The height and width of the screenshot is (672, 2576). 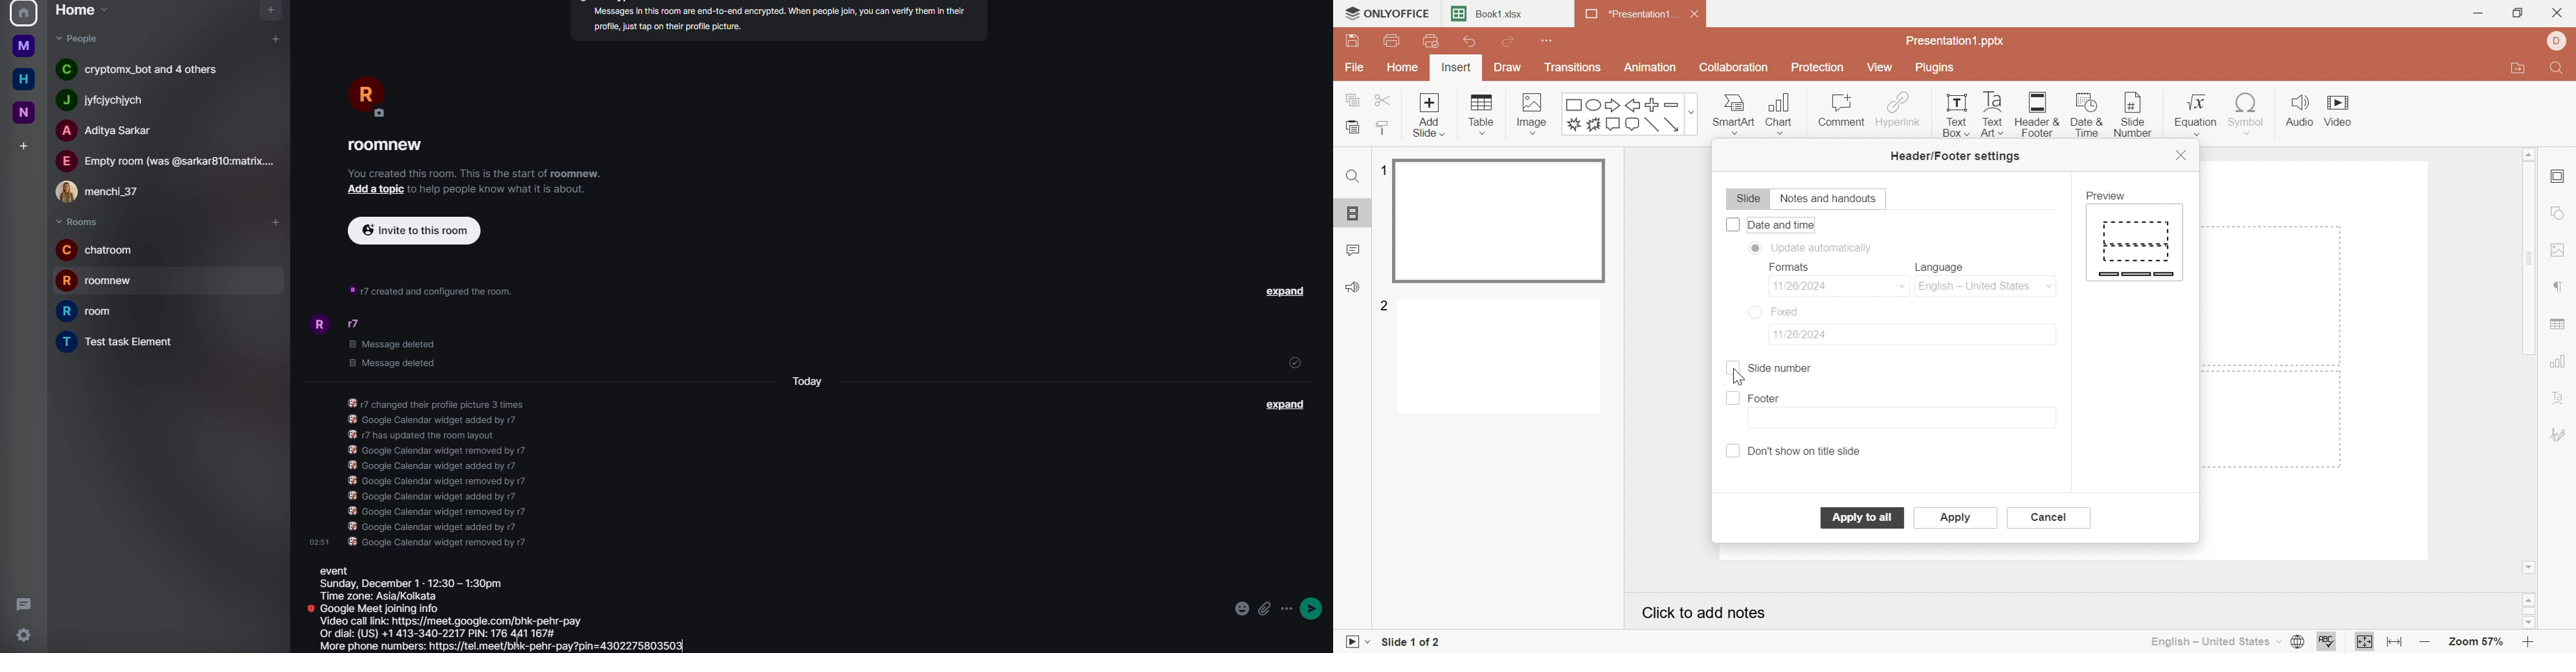 What do you see at coordinates (2244, 113) in the screenshot?
I see `Symbol` at bounding box center [2244, 113].